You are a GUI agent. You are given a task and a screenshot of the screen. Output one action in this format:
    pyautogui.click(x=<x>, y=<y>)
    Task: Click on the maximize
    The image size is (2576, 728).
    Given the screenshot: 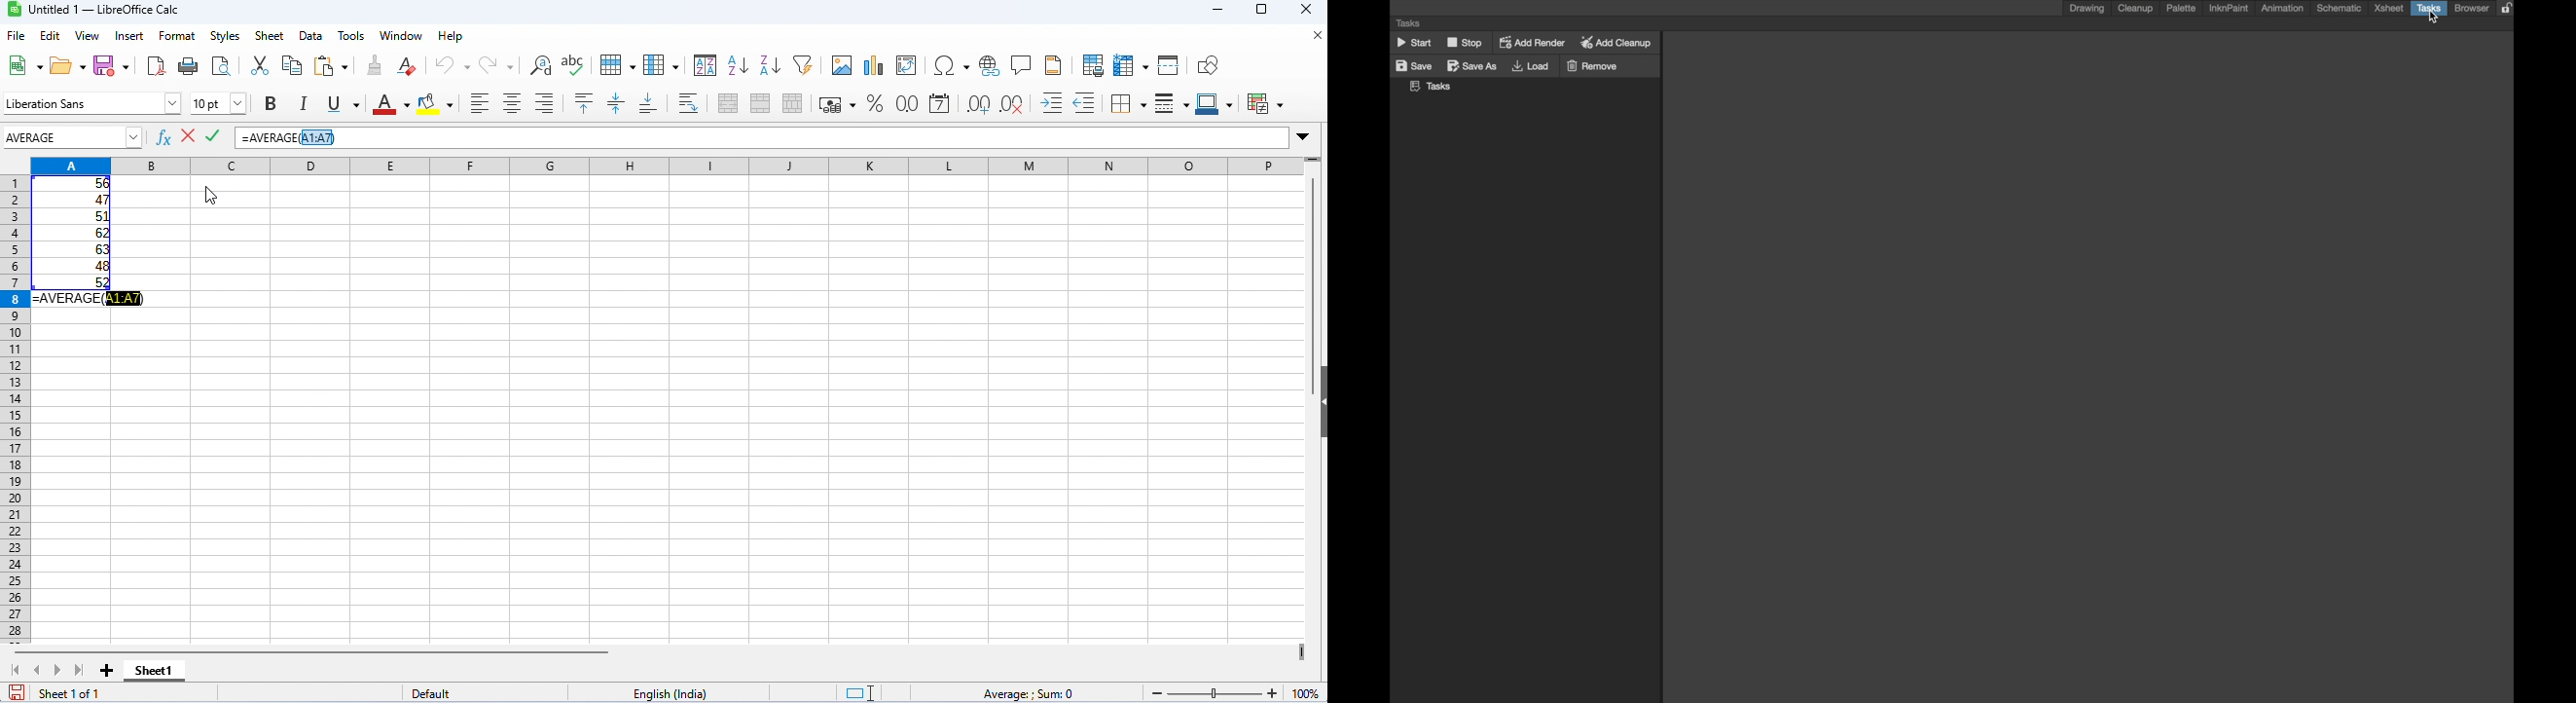 What is the action you would take?
    pyautogui.click(x=1261, y=12)
    